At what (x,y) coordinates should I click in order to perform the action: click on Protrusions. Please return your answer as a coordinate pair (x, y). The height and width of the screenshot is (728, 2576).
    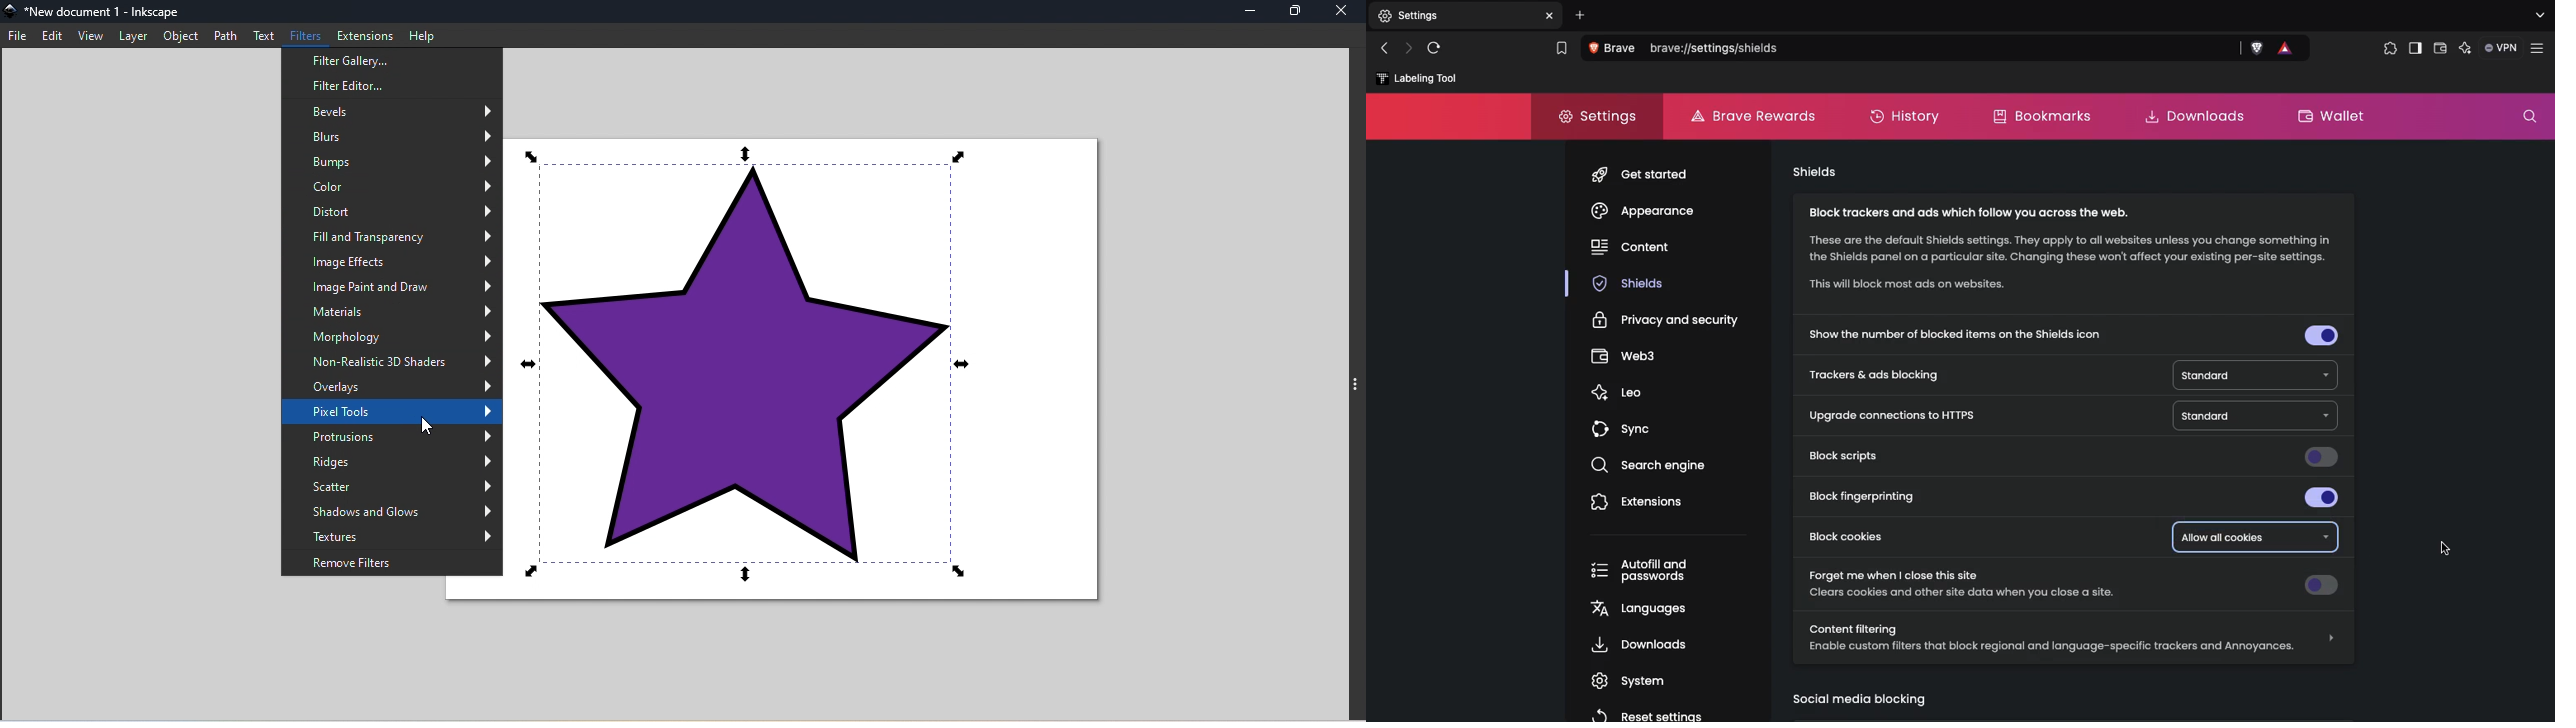
    Looking at the image, I should click on (387, 438).